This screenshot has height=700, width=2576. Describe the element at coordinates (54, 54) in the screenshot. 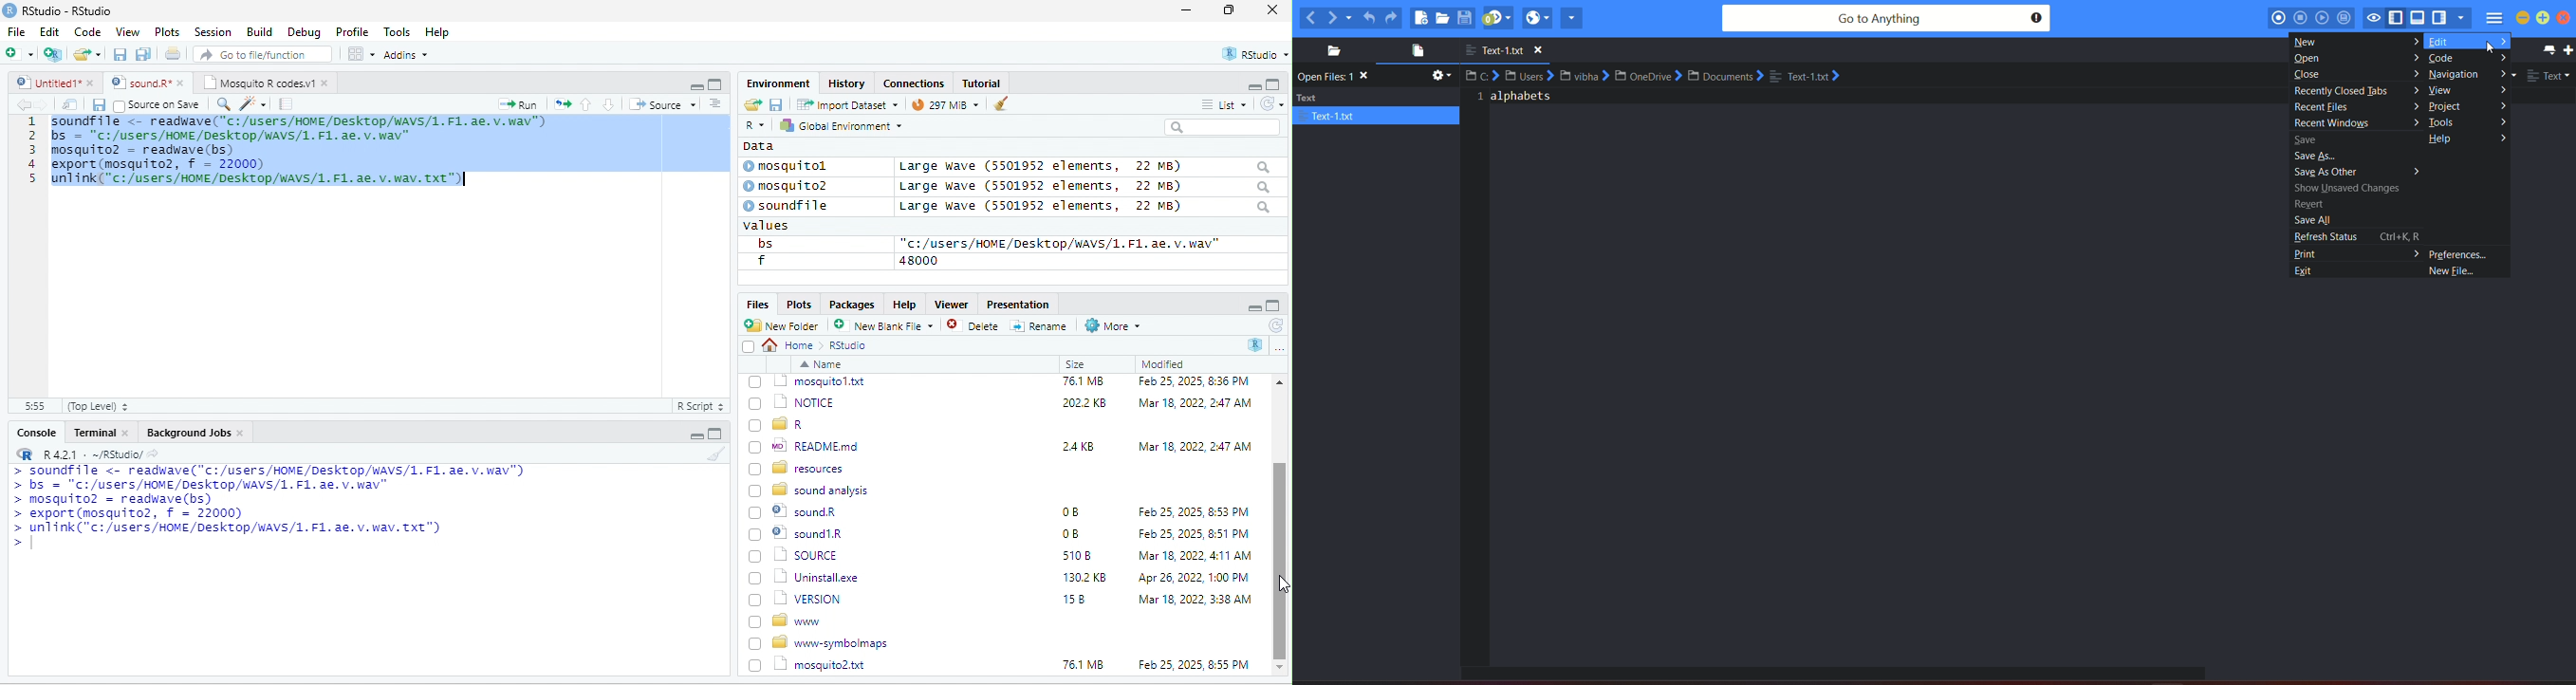

I see `new project` at that location.